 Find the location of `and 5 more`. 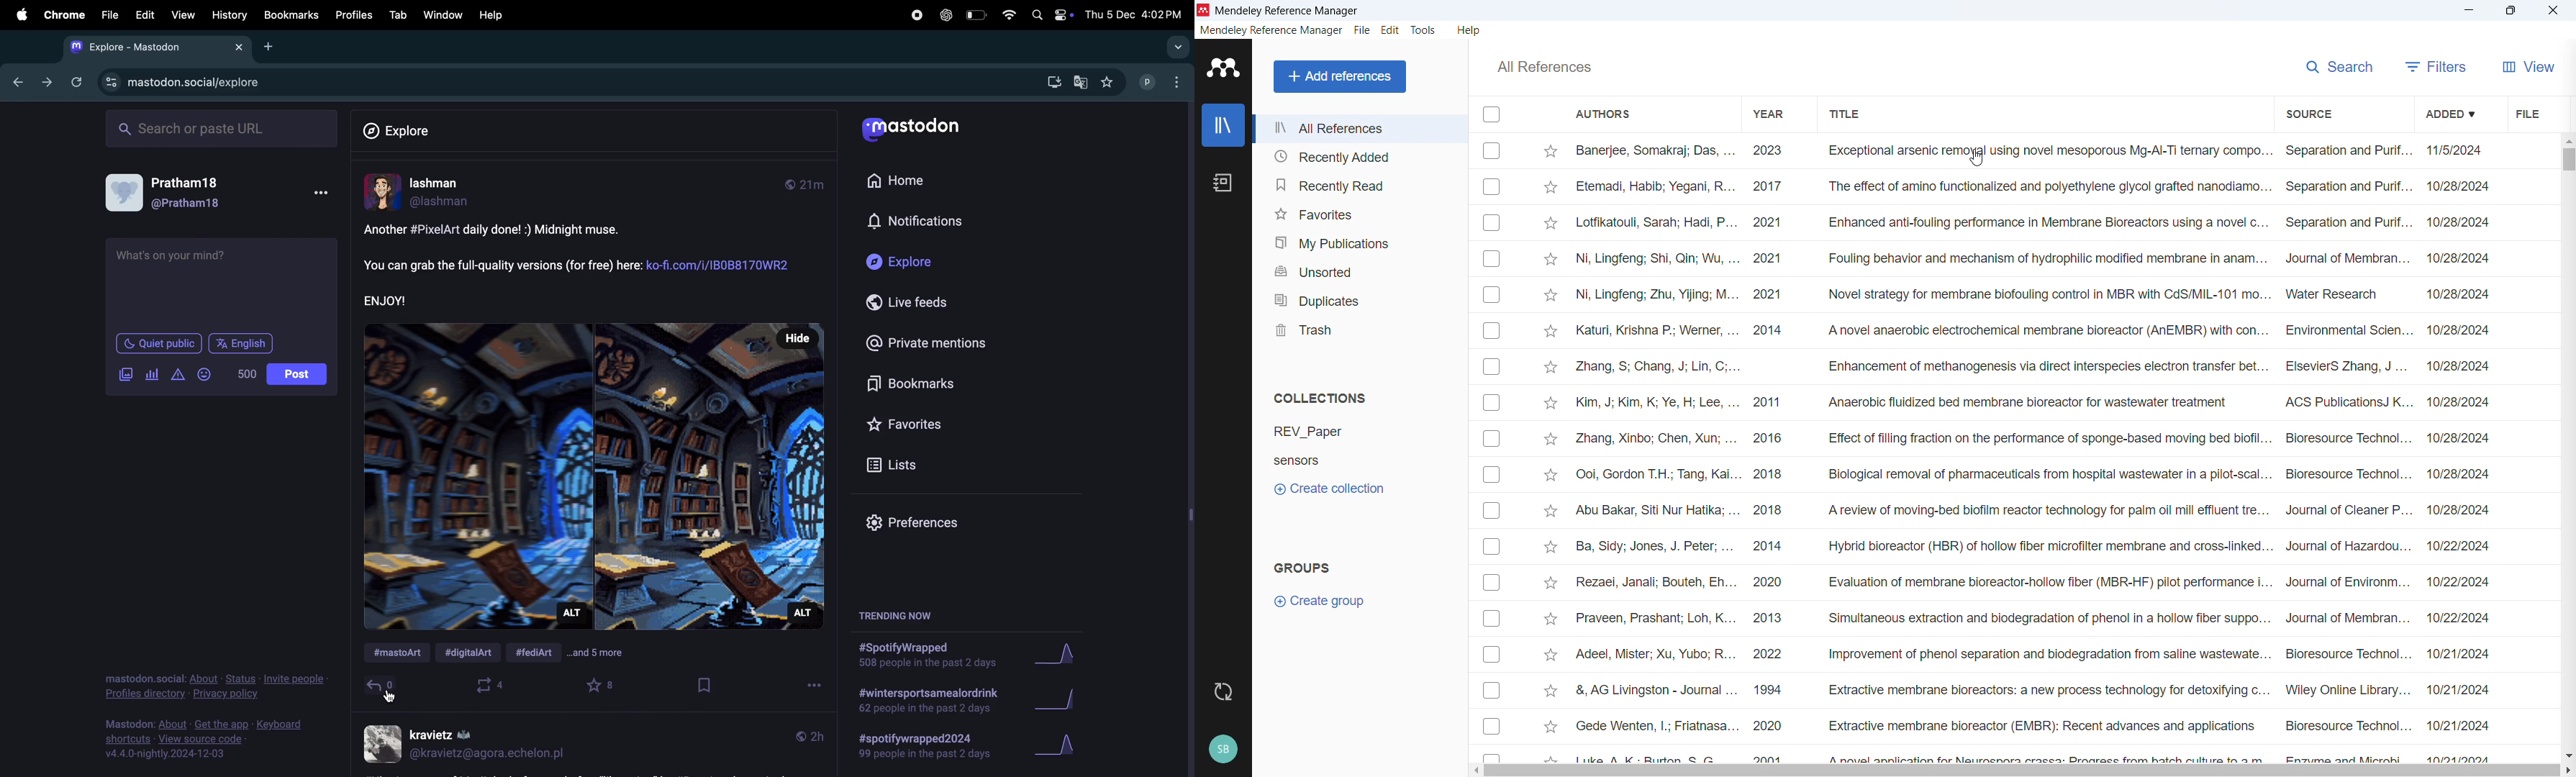

and 5 more is located at coordinates (605, 655).